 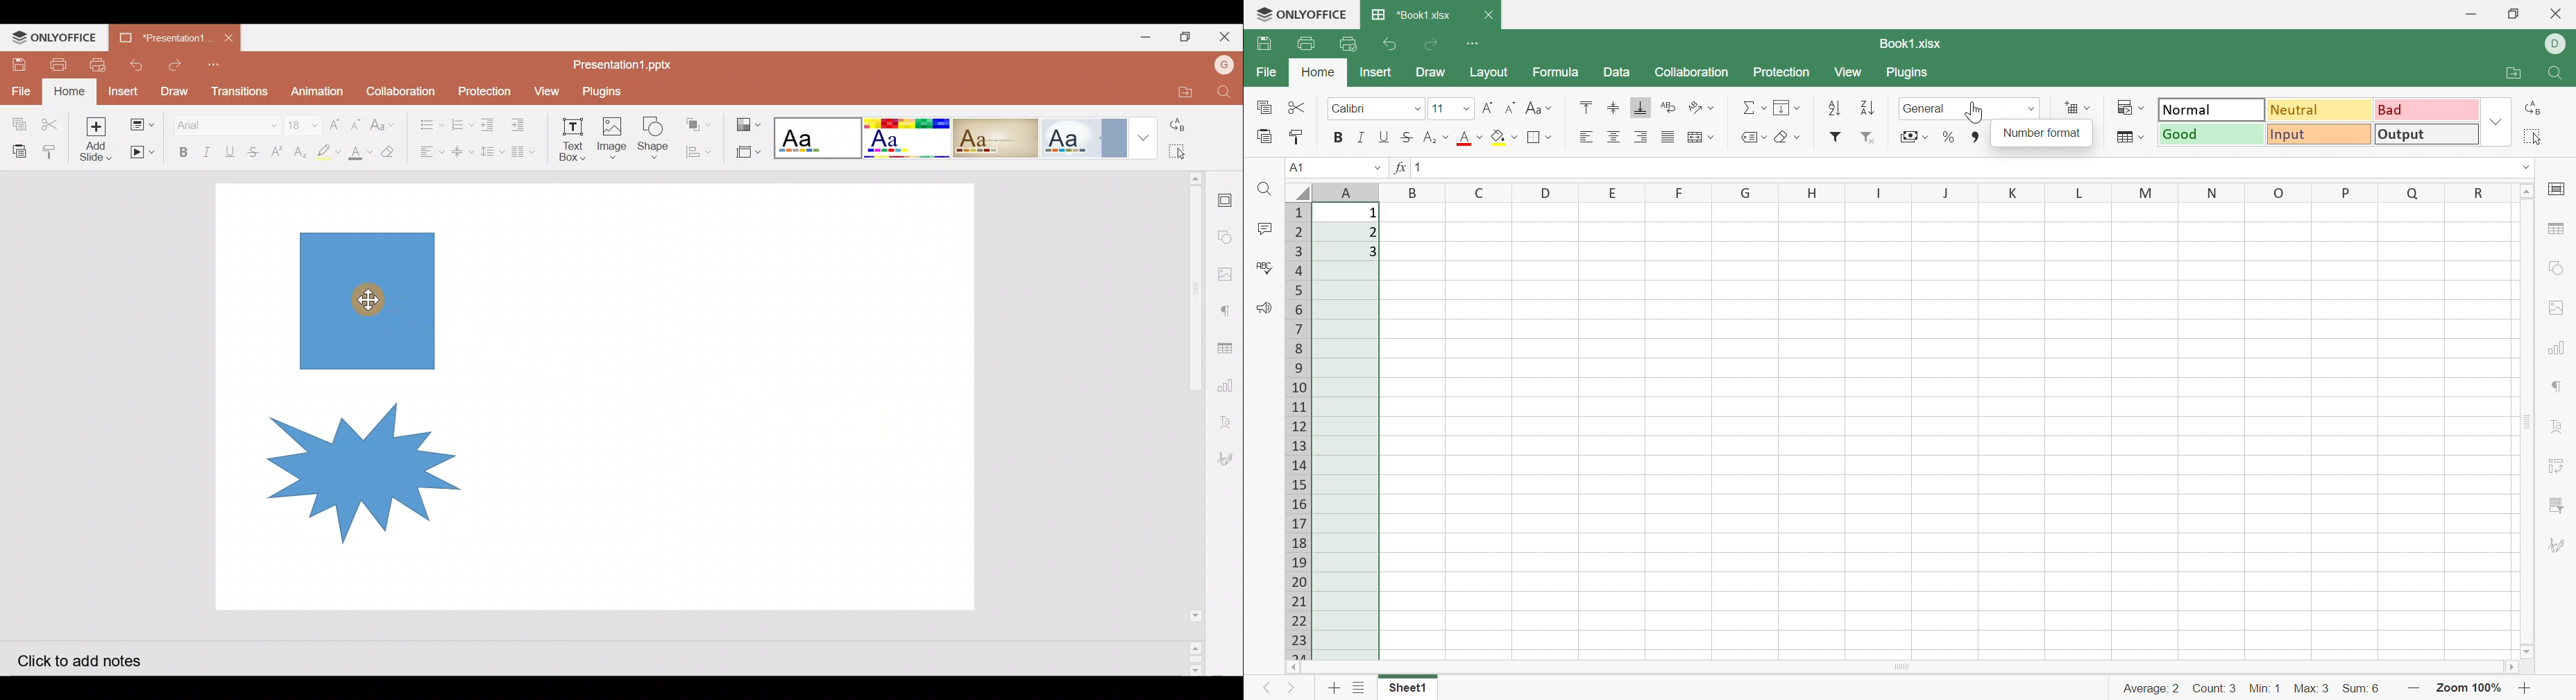 What do you see at coordinates (1906, 72) in the screenshot?
I see `Plugins` at bounding box center [1906, 72].